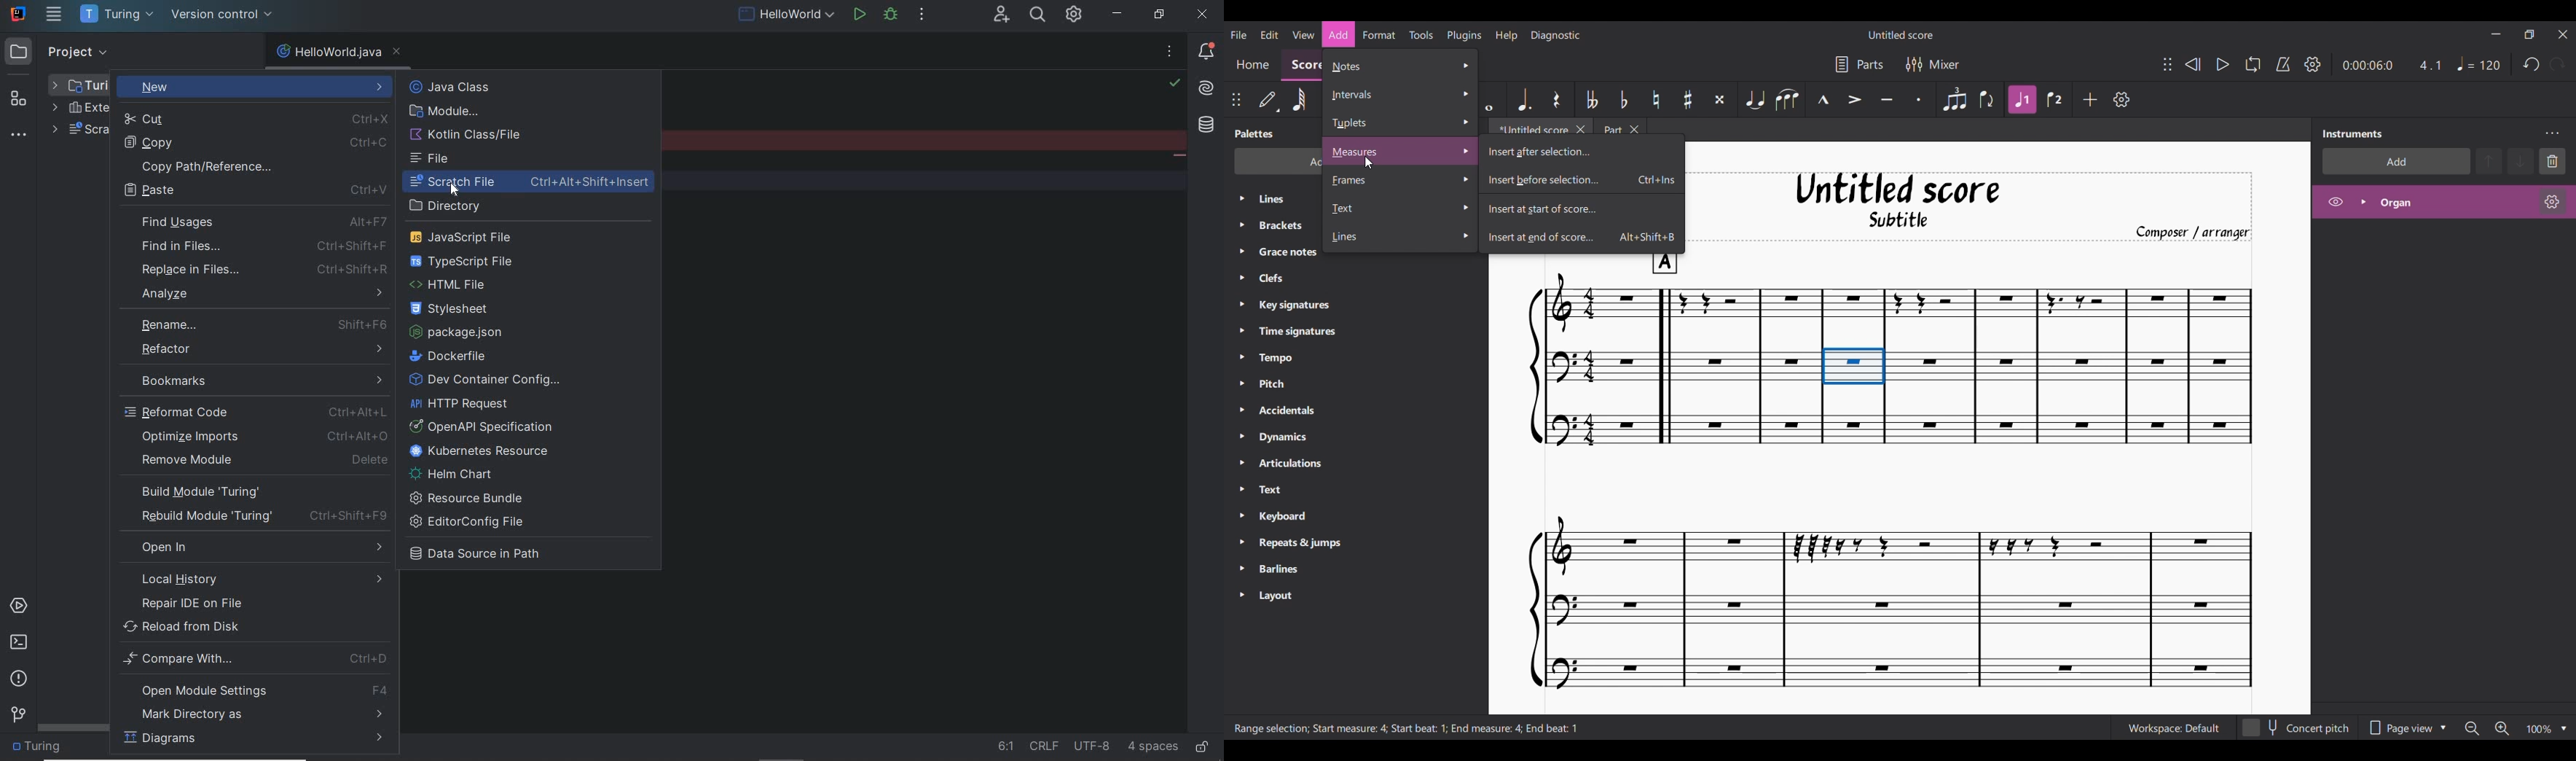 The width and height of the screenshot is (2576, 784). What do you see at coordinates (253, 119) in the screenshot?
I see `cut` at bounding box center [253, 119].